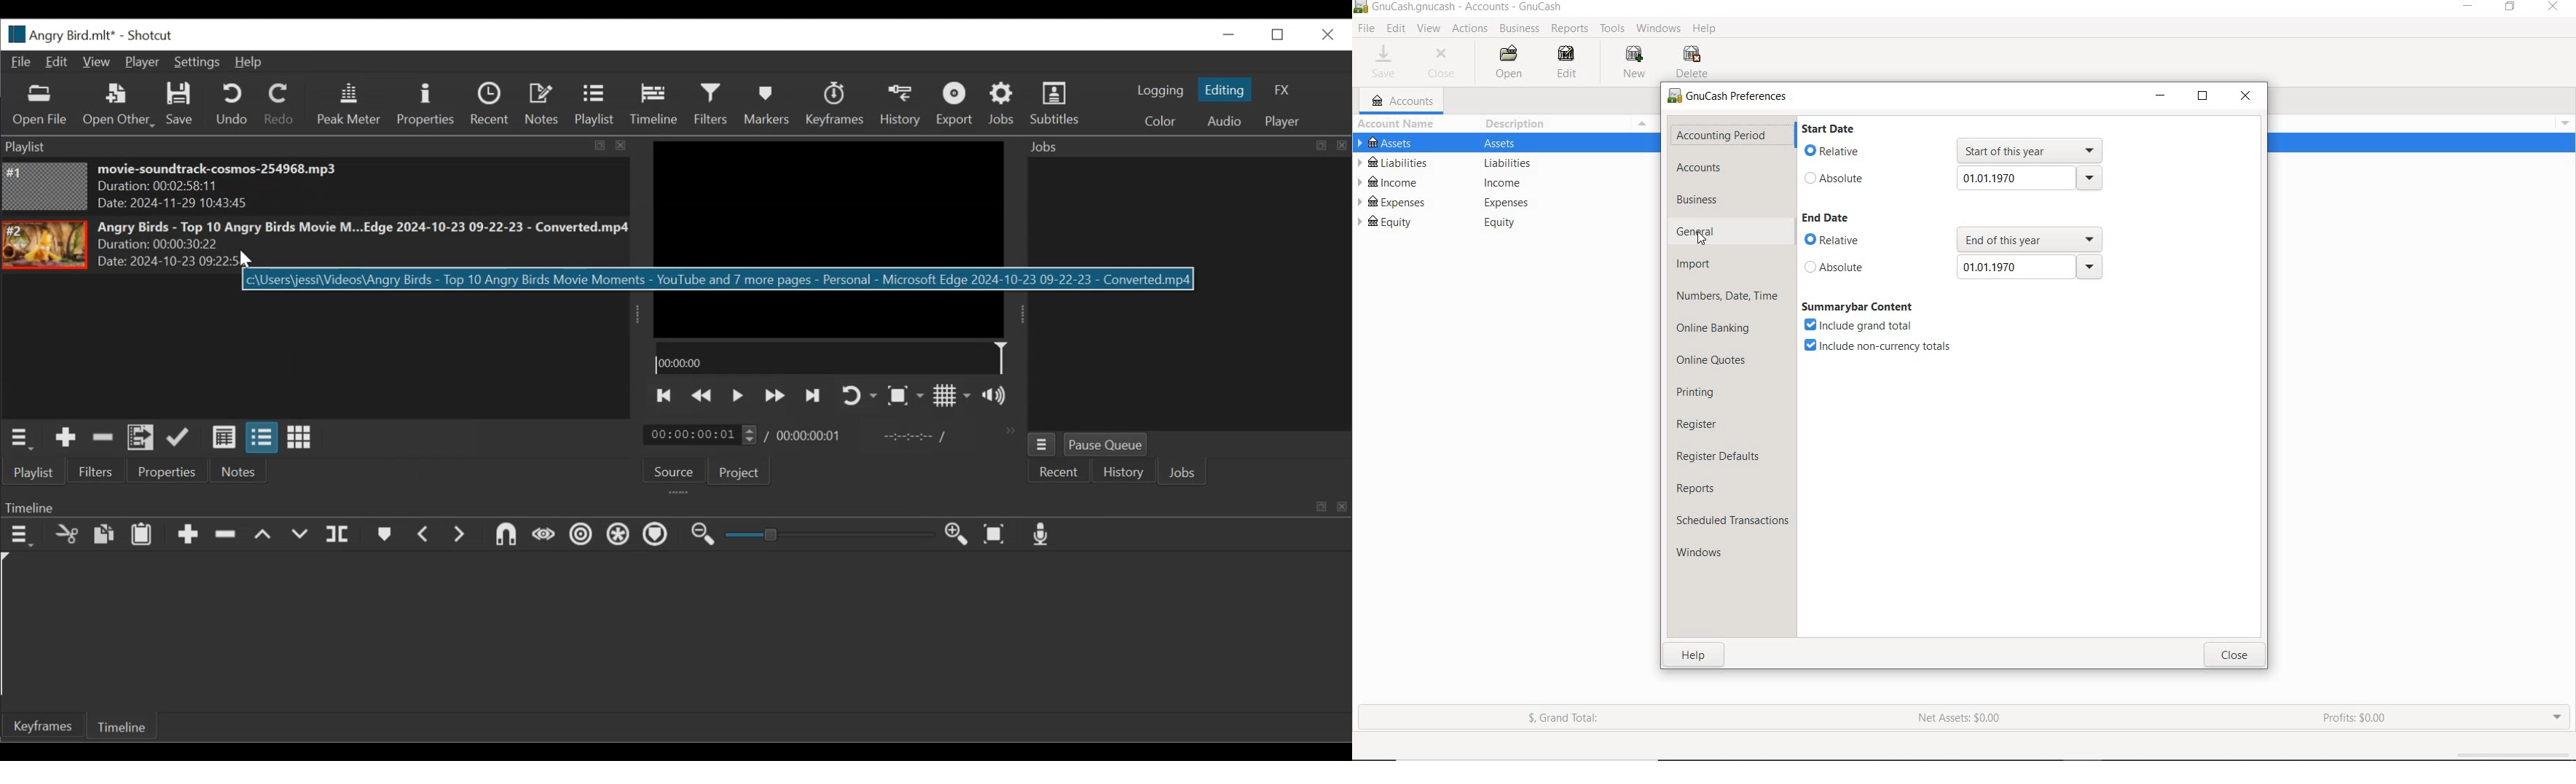 This screenshot has width=2576, height=784. What do you see at coordinates (2032, 150) in the screenshot?
I see `Start of this year` at bounding box center [2032, 150].